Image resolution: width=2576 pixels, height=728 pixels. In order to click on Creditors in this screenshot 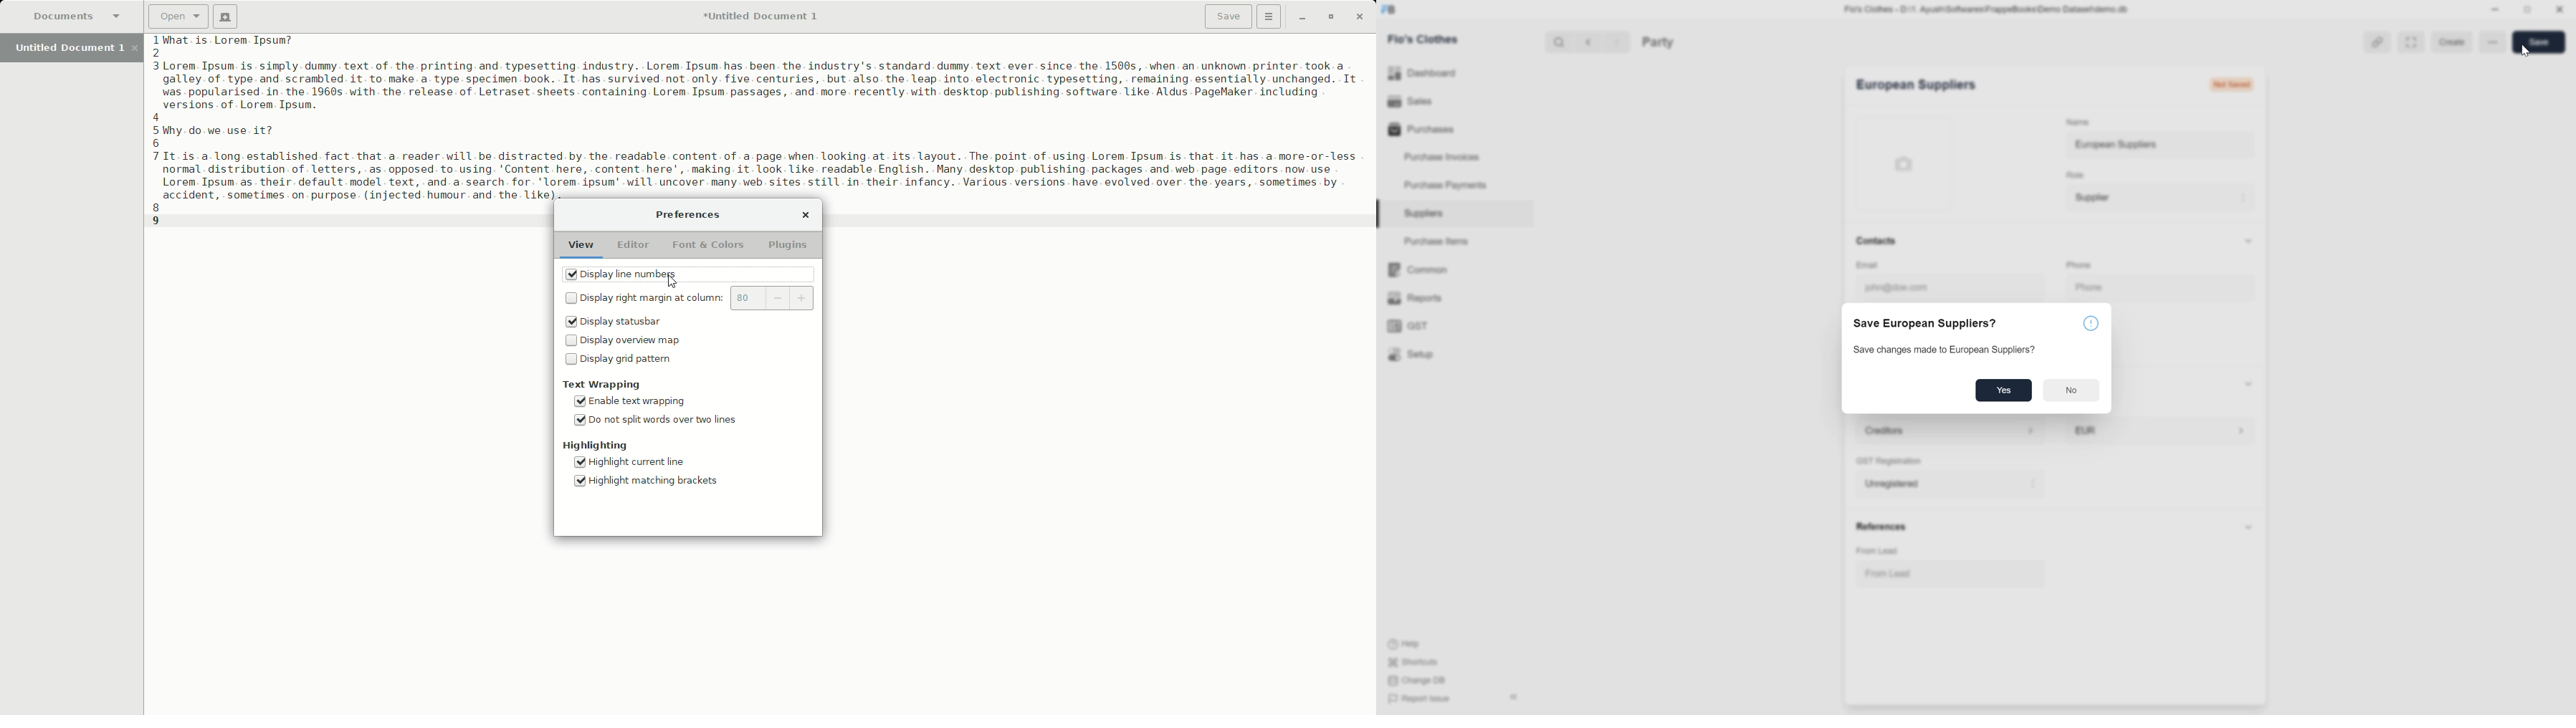, I will do `click(1881, 430)`.